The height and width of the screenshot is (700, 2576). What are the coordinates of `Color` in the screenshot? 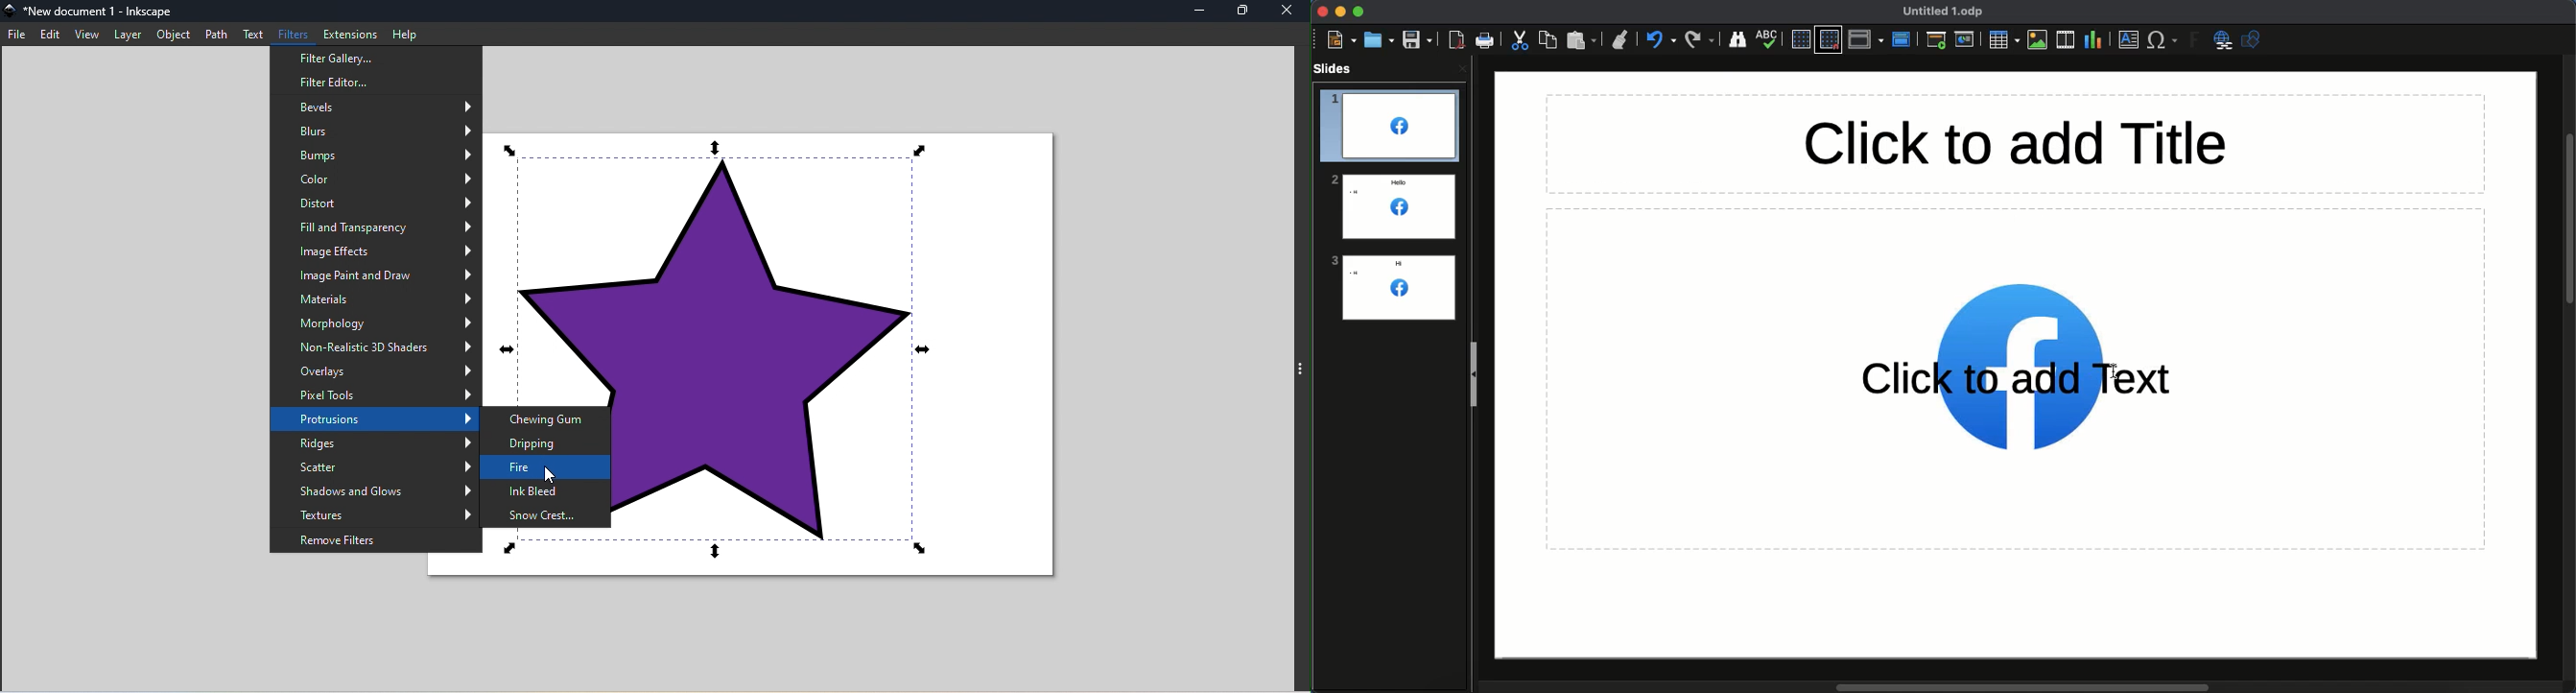 It's located at (377, 179).